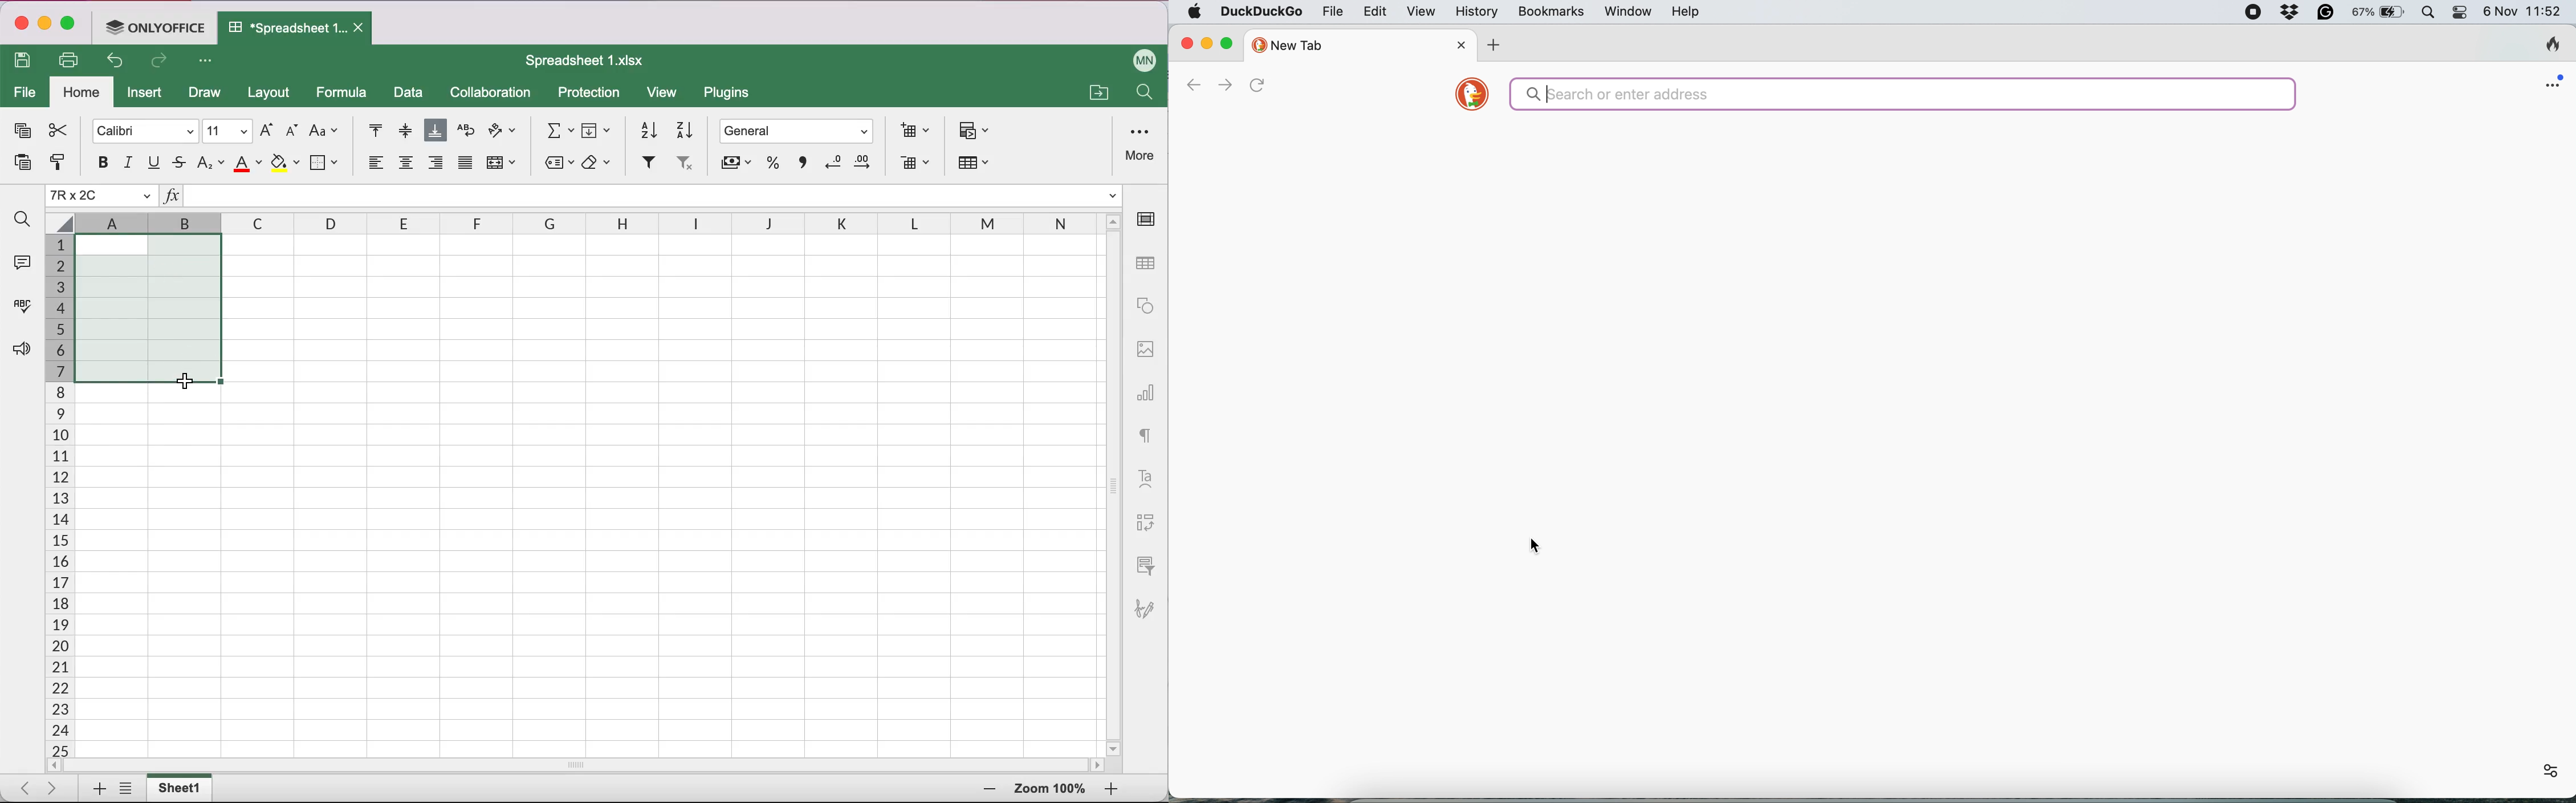 Image resolution: width=2576 pixels, height=812 pixels. Describe the element at coordinates (1495, 45) in the screenshot. I see `add new tab` at that location.